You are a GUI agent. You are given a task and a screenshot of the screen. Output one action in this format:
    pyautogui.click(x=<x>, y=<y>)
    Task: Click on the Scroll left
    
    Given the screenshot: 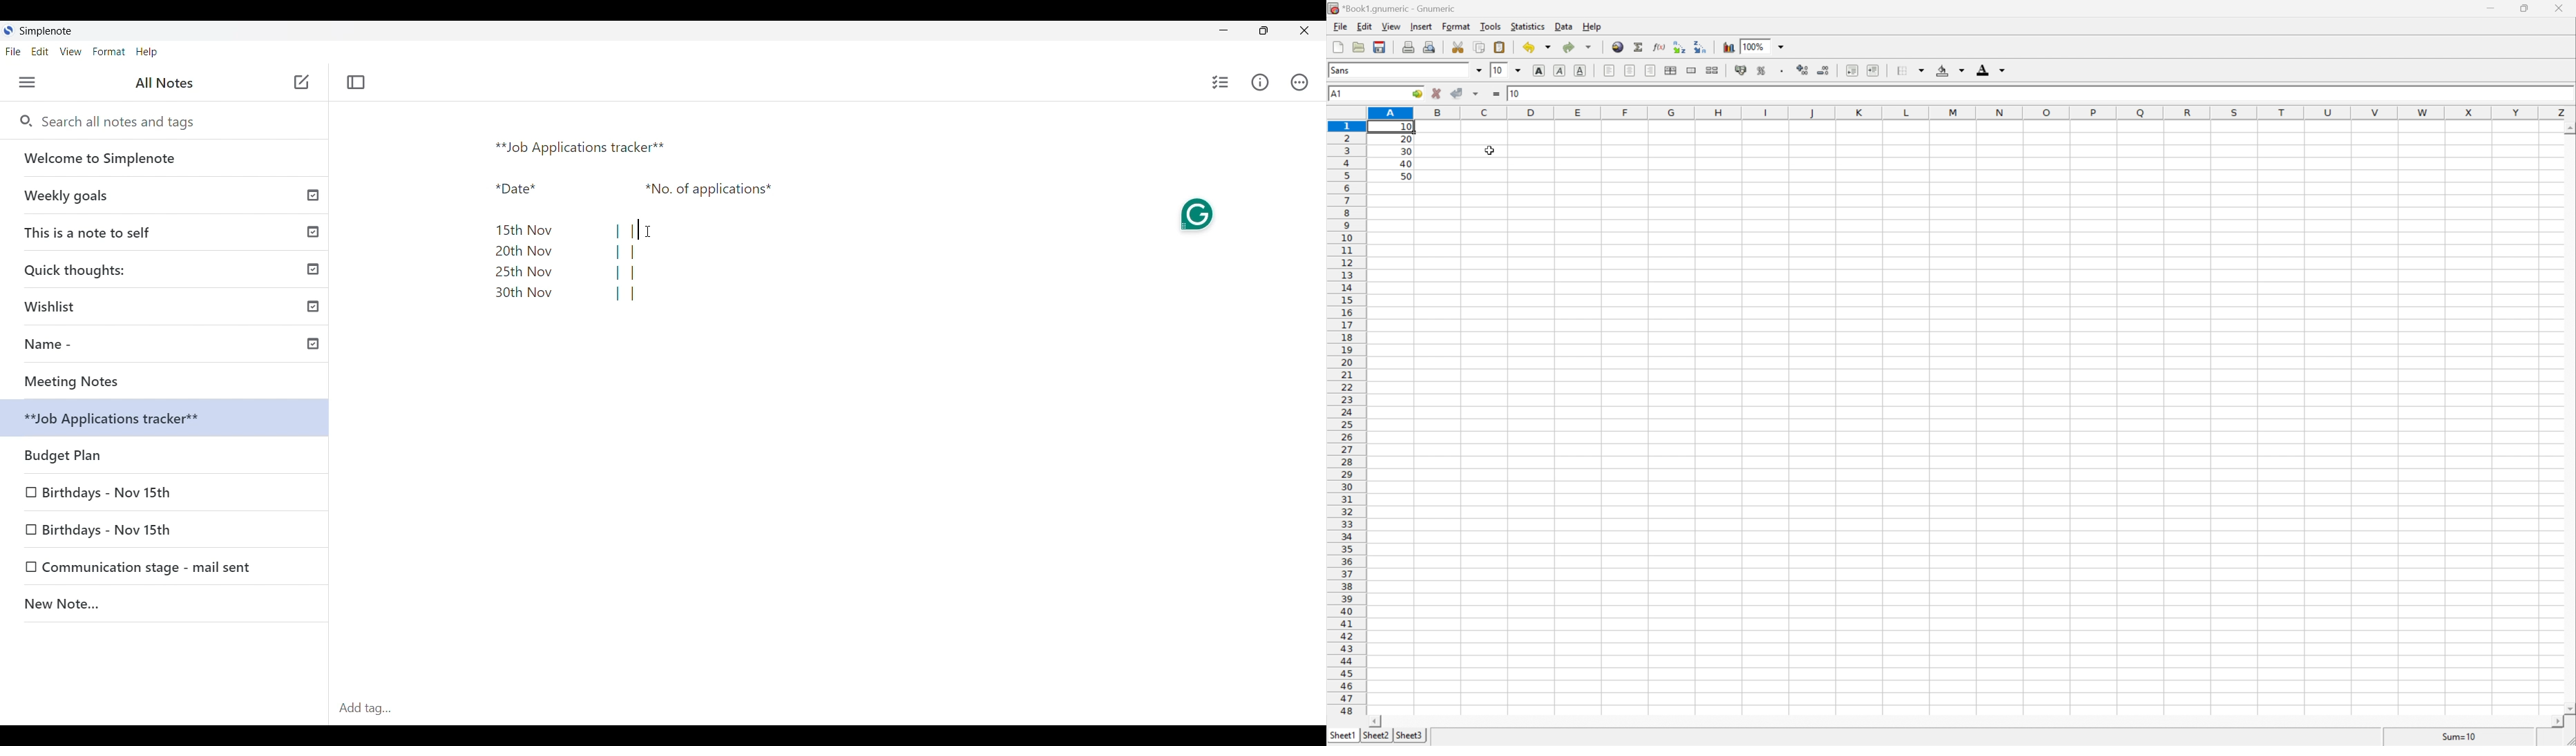 What is the action you would take?
    pyautogui.click(x=1378, y=721)
    